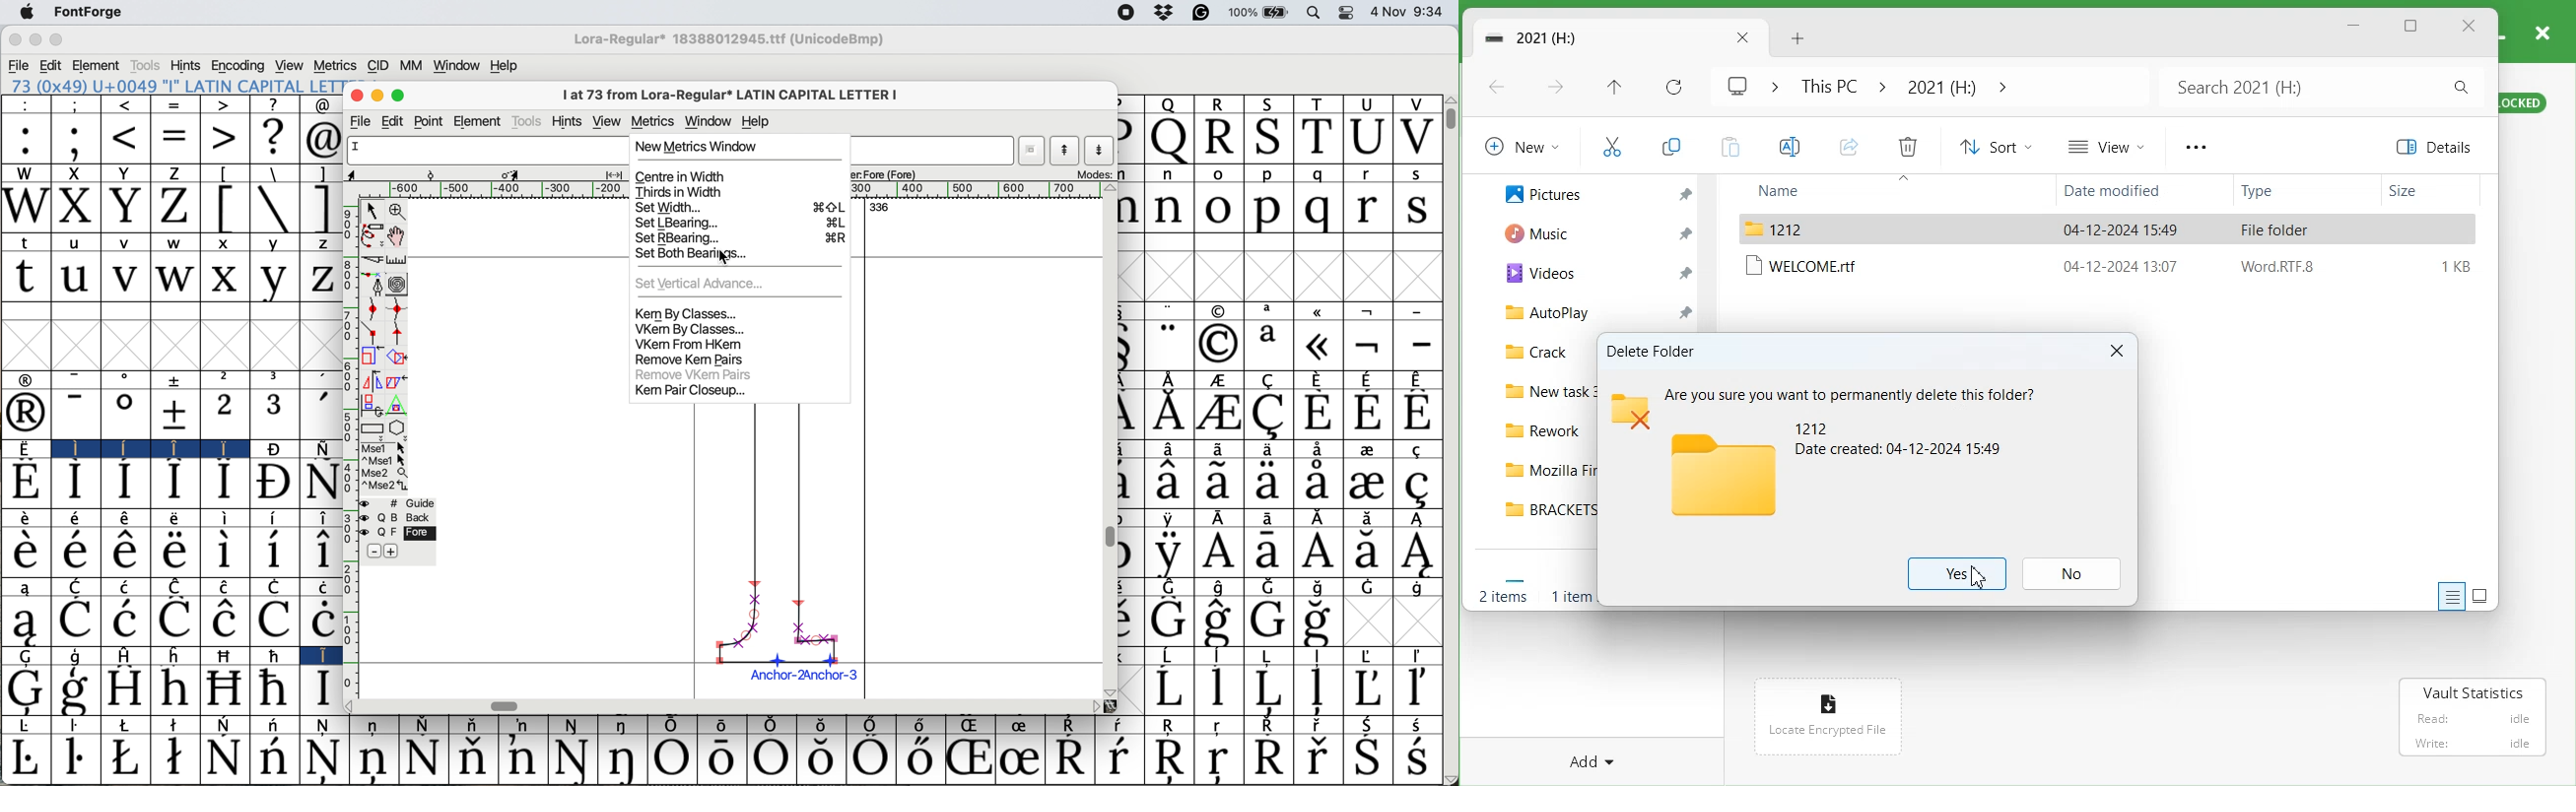 This screenshot has width=2576, height=812. What do you see at coordinates (1206, 14) in the screenshot?
I see `grammarly` at bounding box center [1206, 14].